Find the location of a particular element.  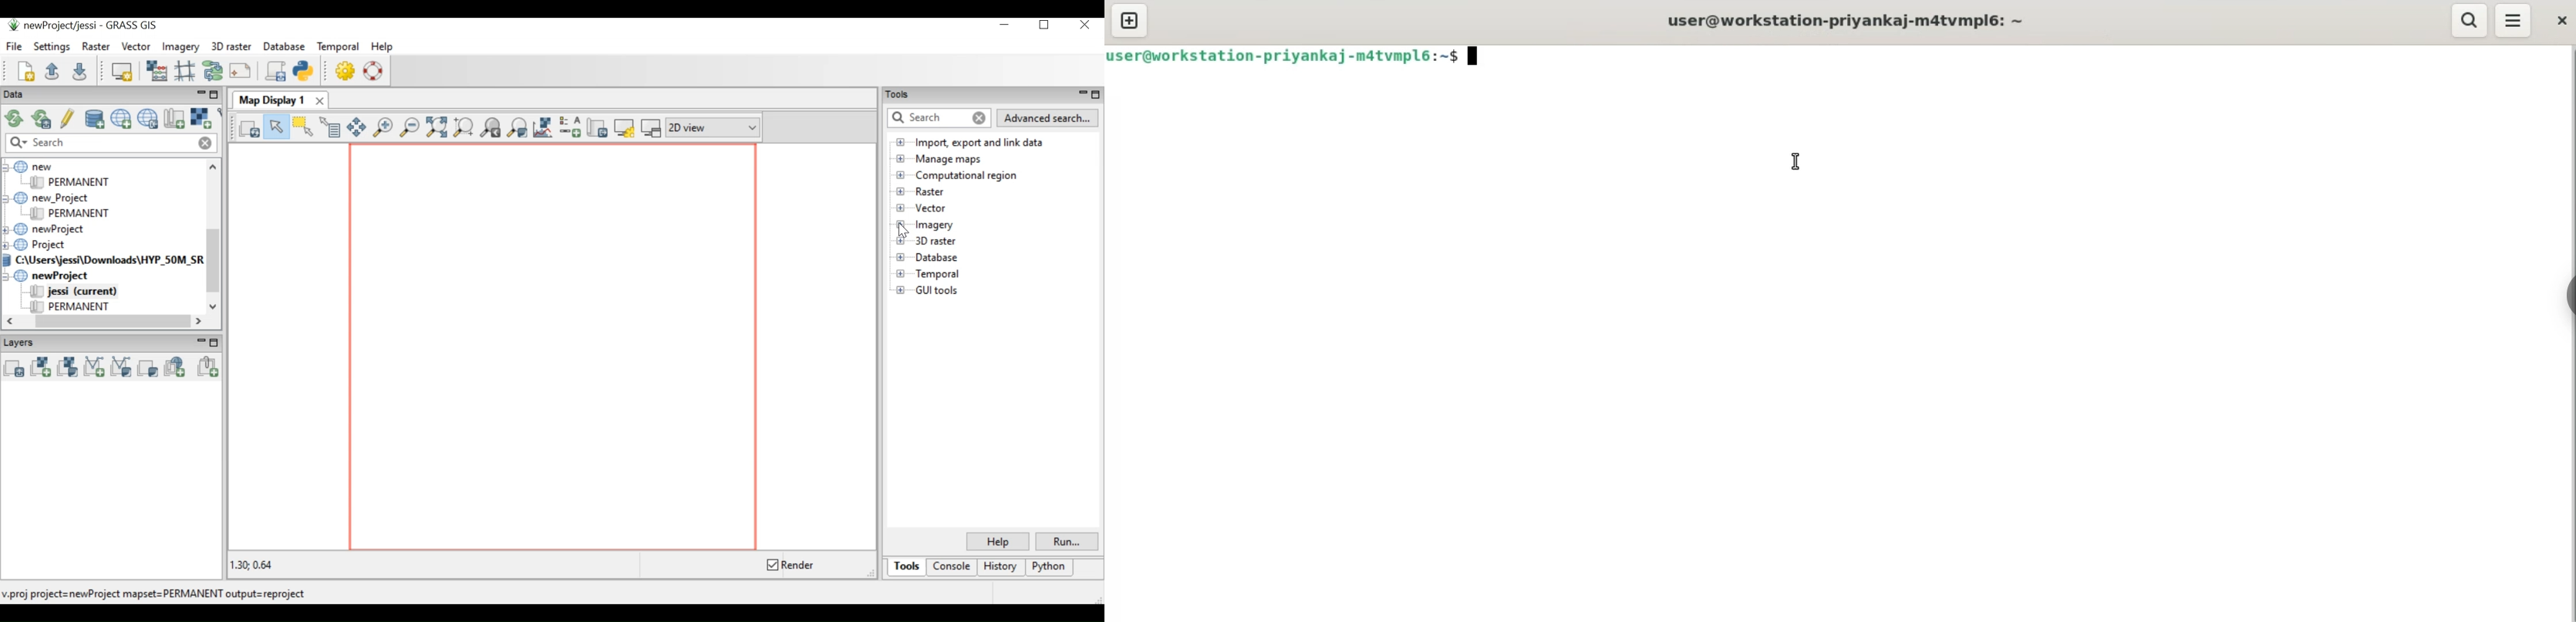

menu is located at coordinates (2511, 22).